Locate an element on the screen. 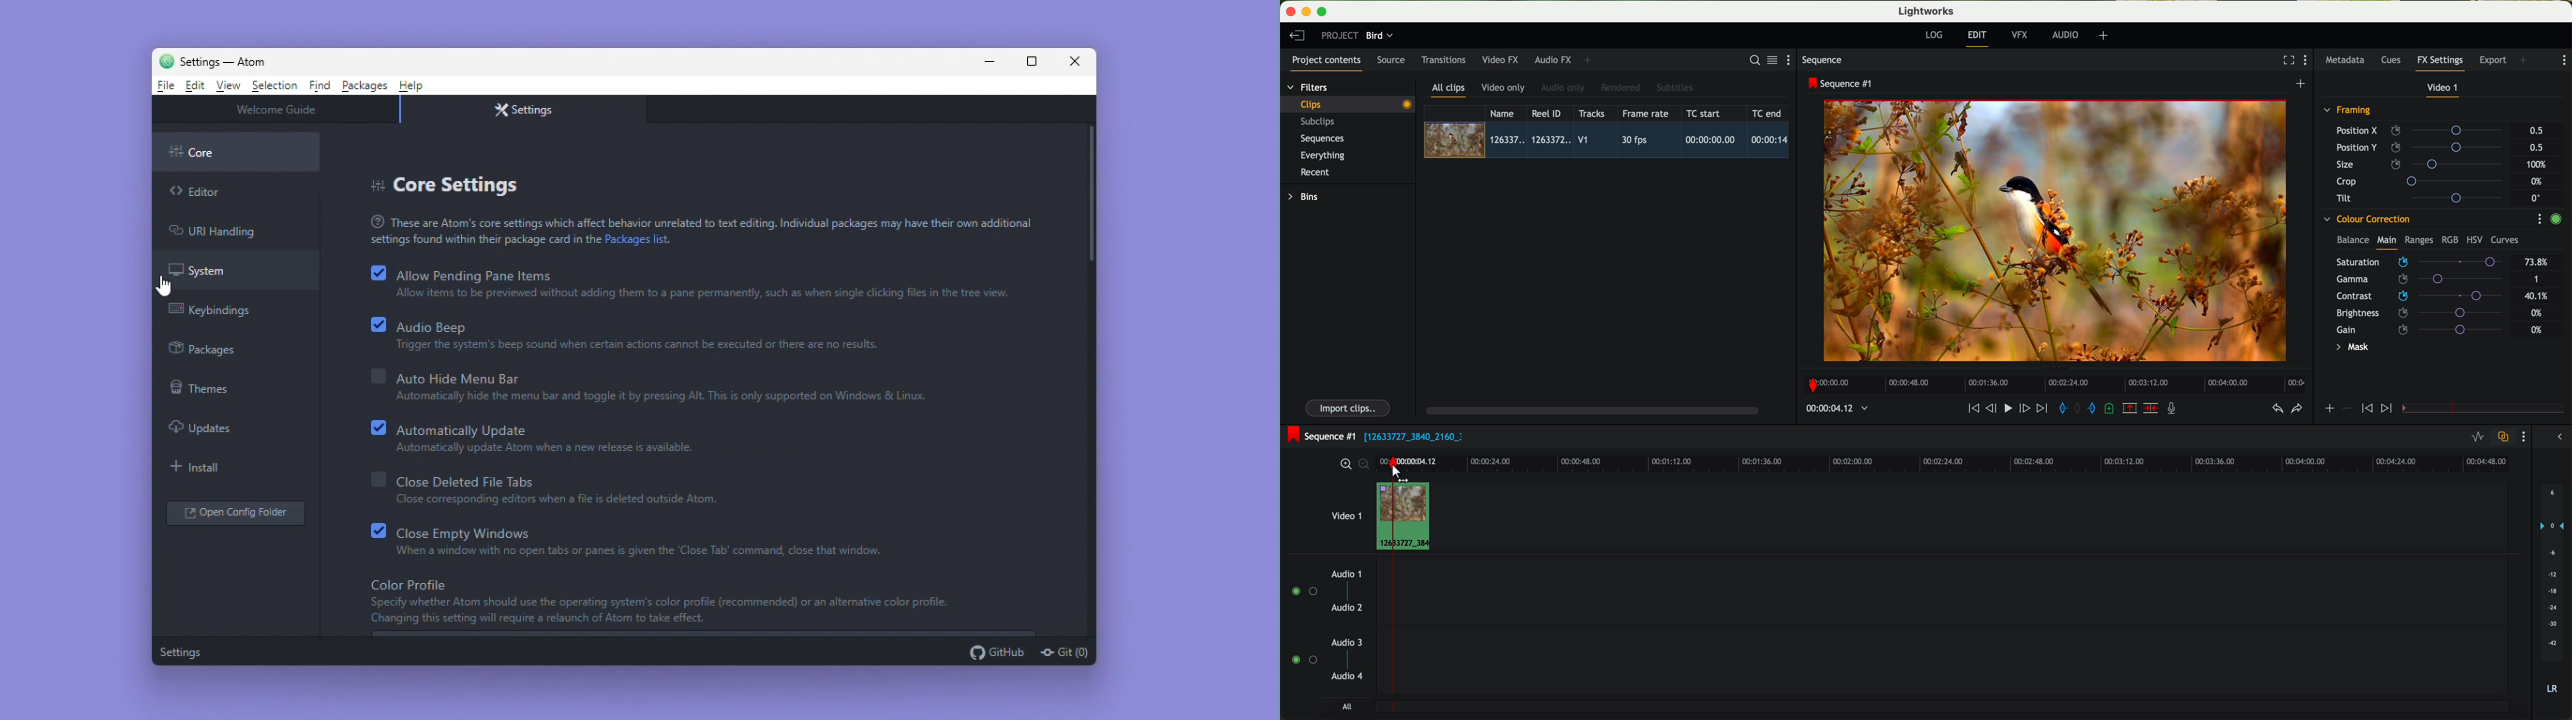 This screenshot has width=2576, height=728. mask is located at coordinates (2351, 348).